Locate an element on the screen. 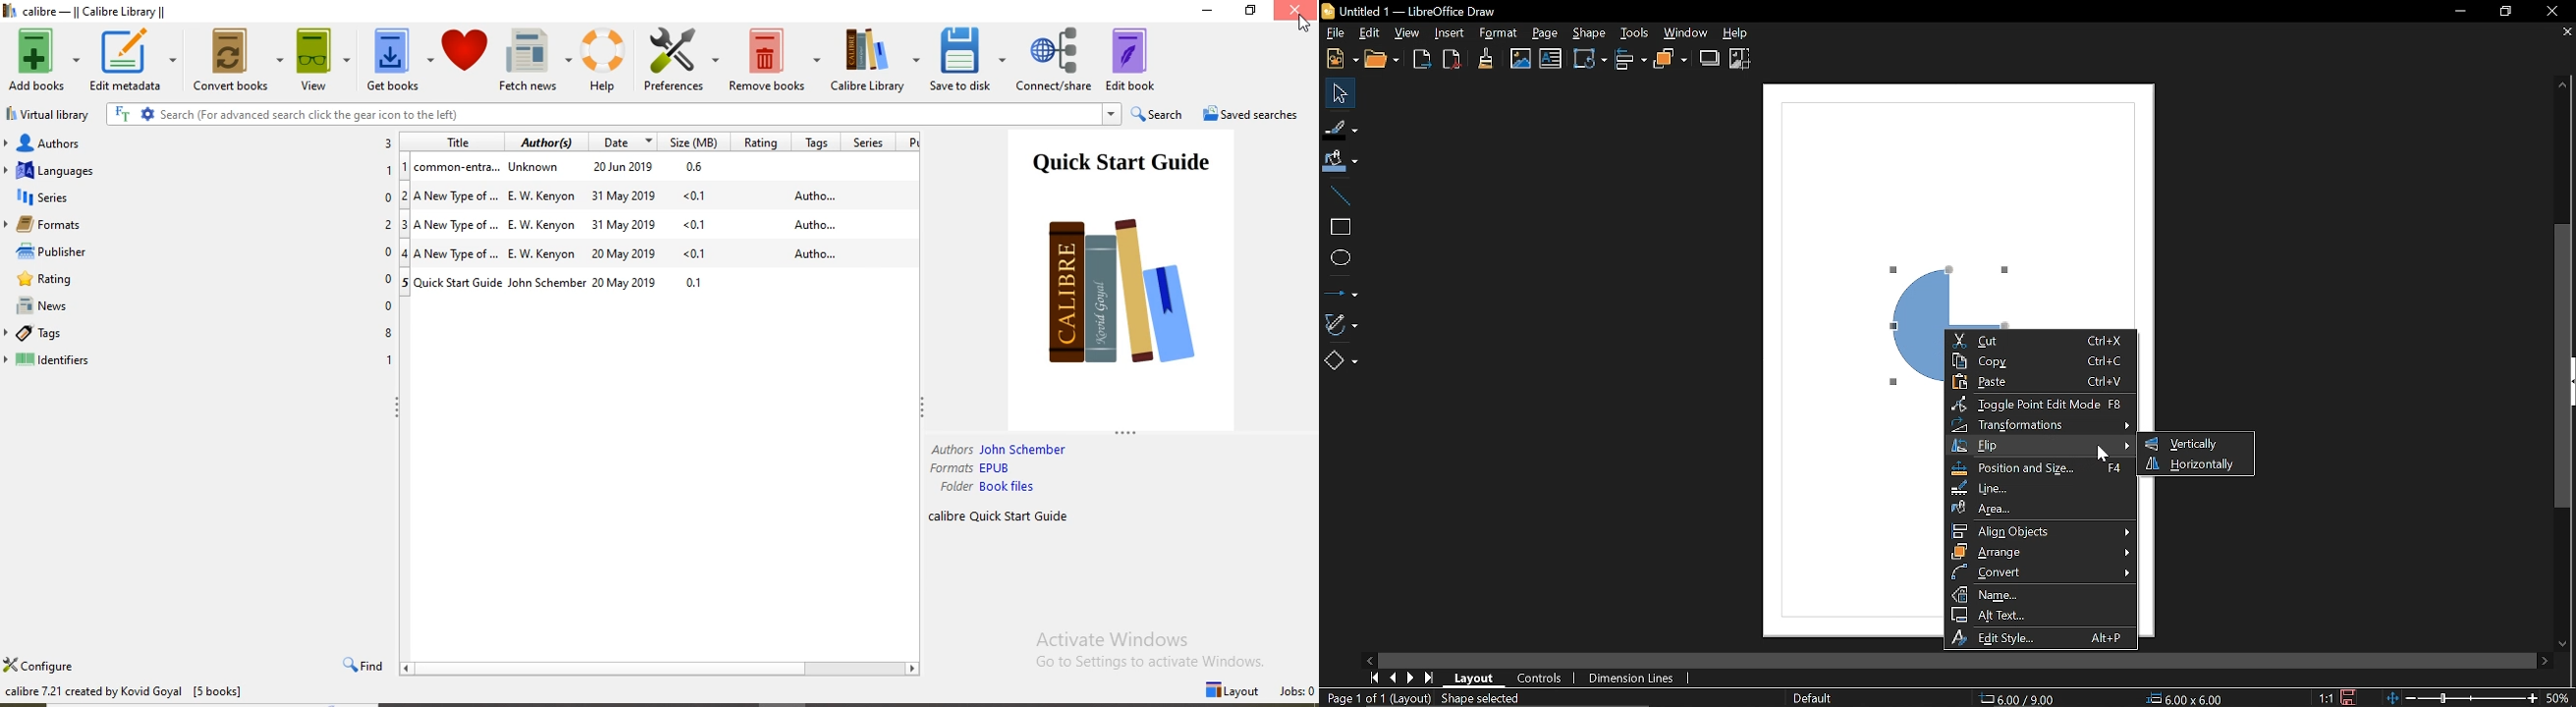 The width and height of the screenshot is (2576, 728). Quick Start Guide is located at coordinates (1122, 279).